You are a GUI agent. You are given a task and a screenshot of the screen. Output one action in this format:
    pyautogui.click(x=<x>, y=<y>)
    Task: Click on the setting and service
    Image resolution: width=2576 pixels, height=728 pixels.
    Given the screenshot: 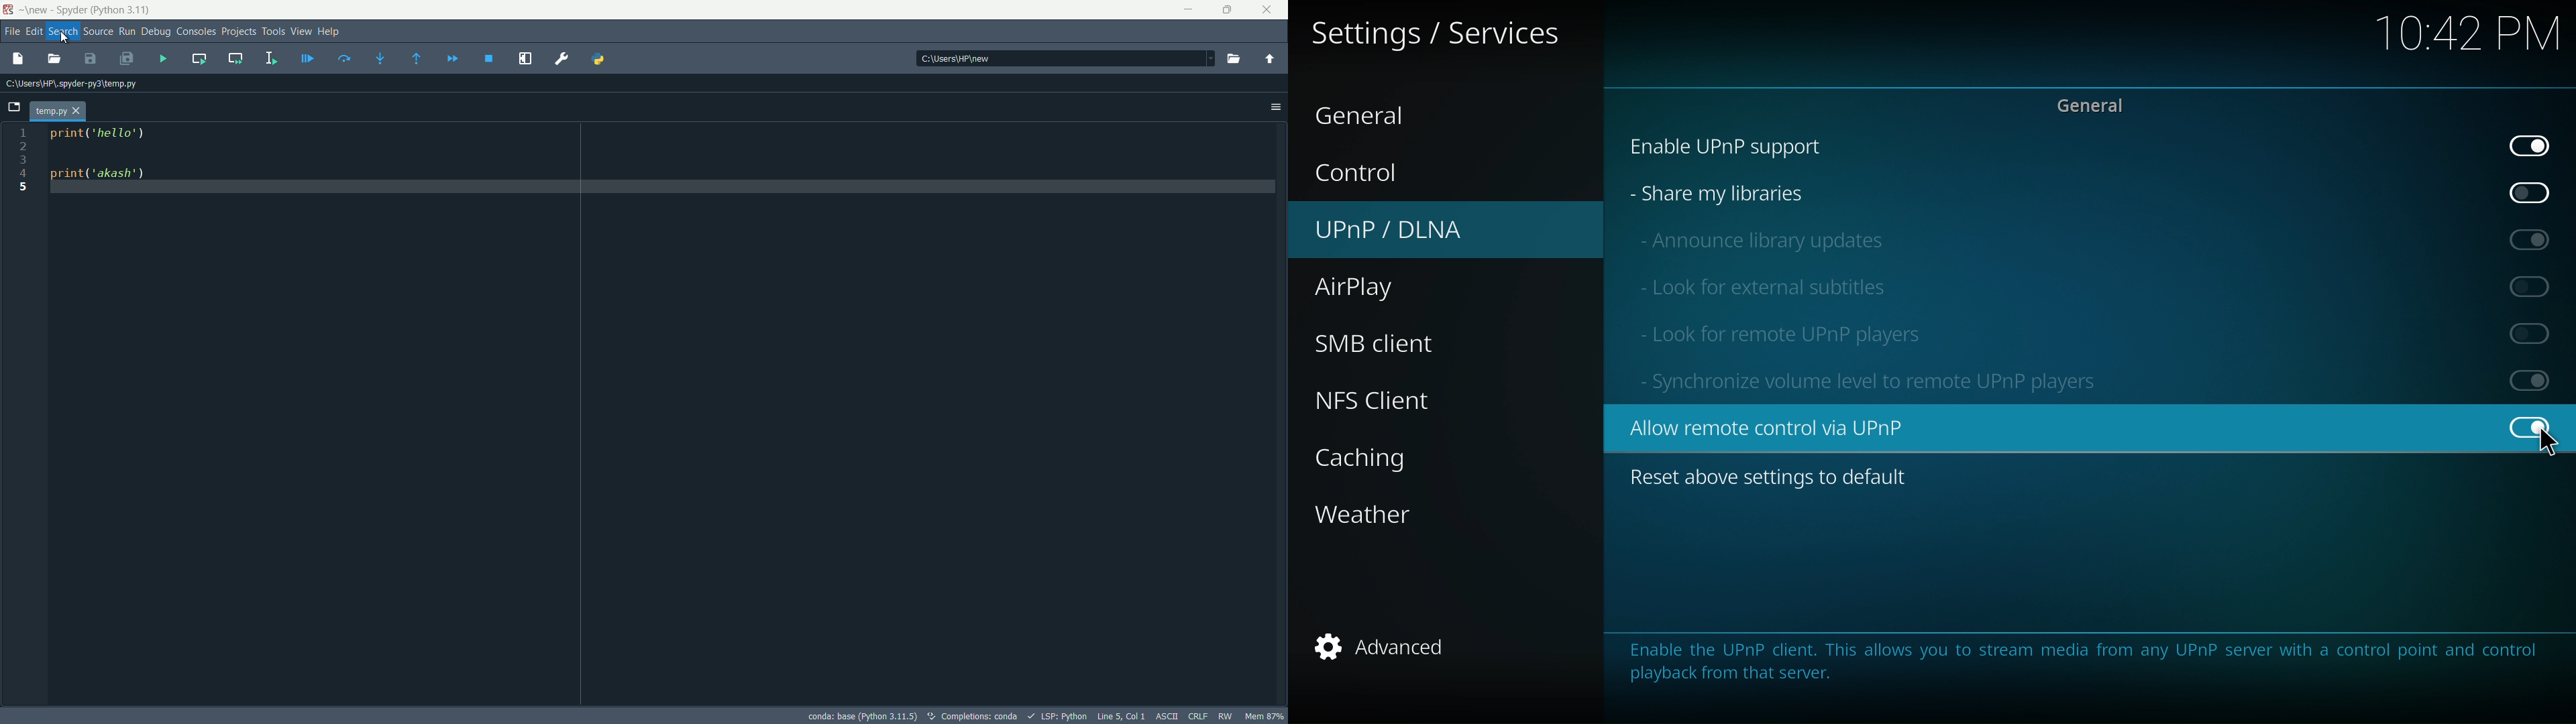 What is the action you would take?
    pyautogui.click(x=1438, y=36)
    